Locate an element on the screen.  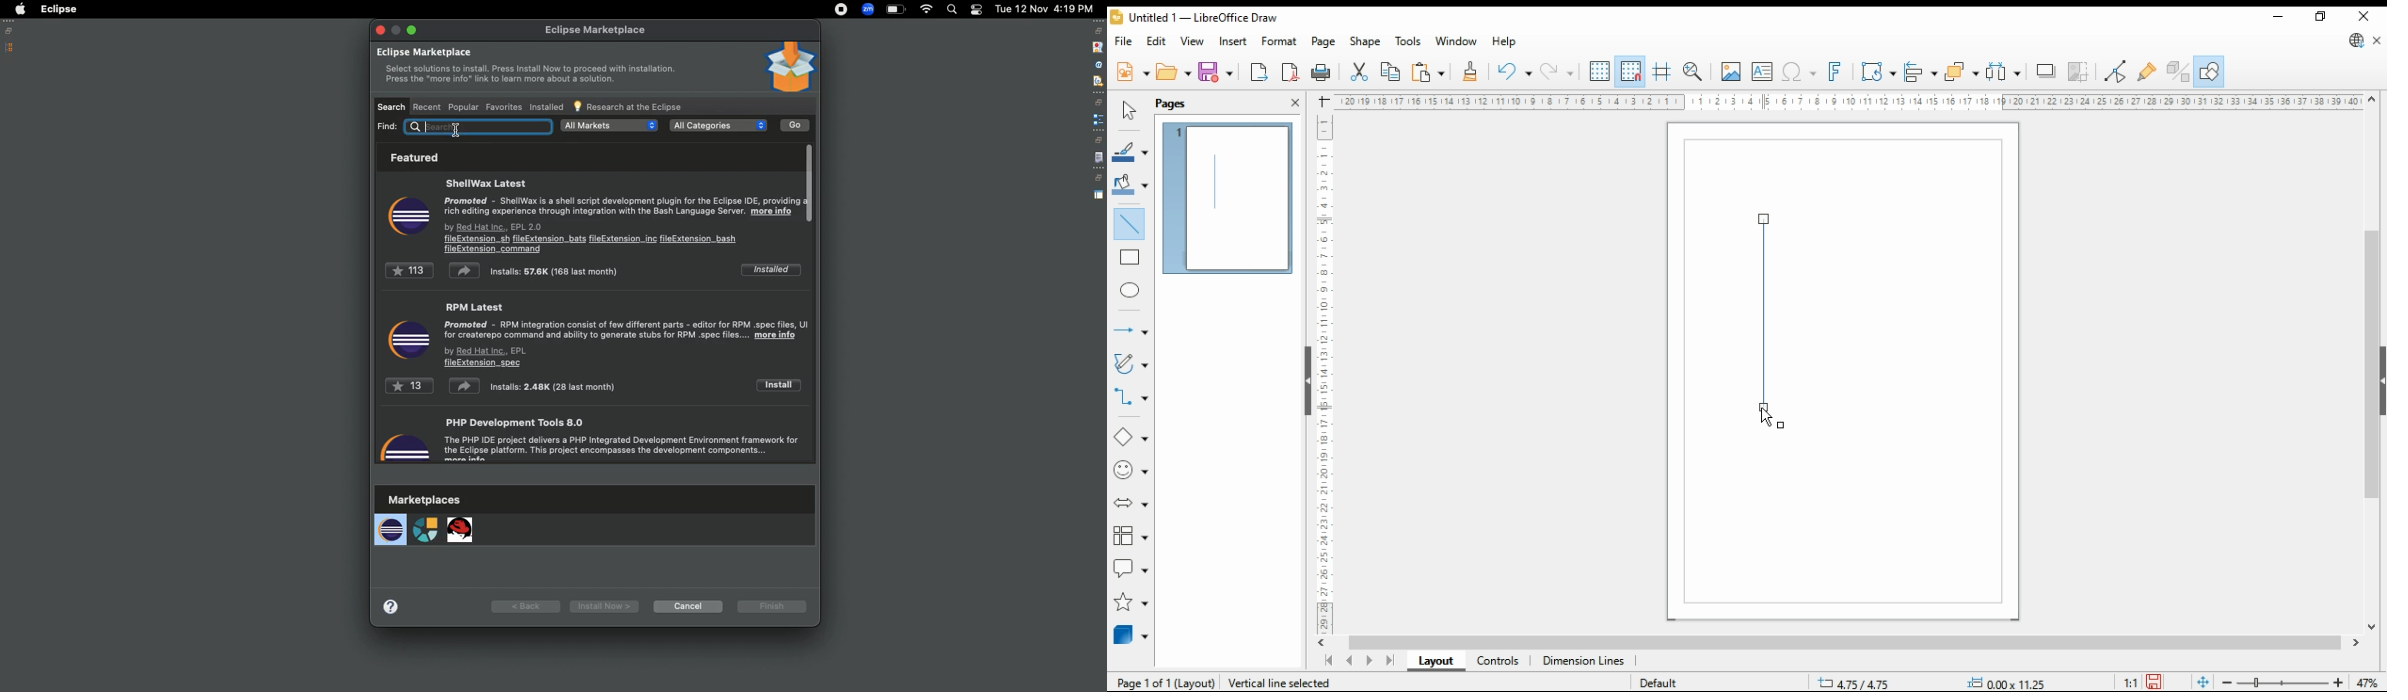
fill color is located at coordinates (1129, 184).